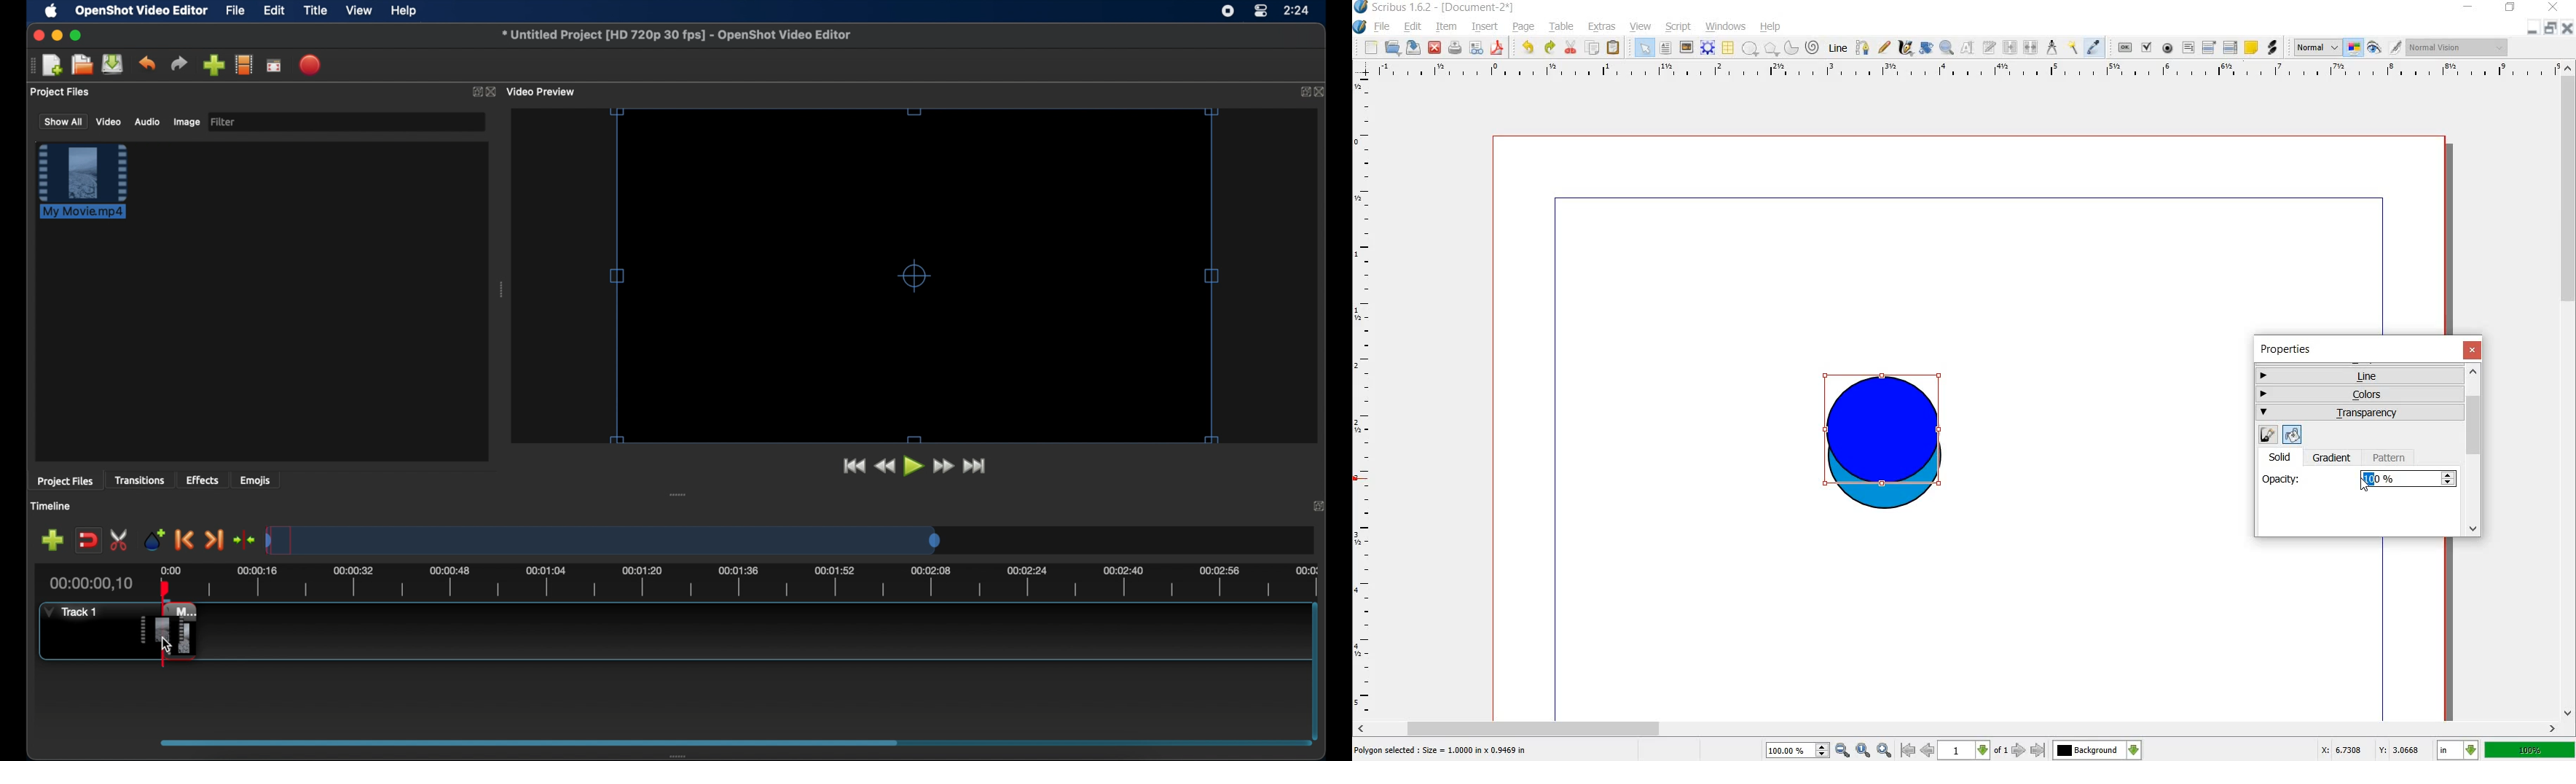  What do you see at coordinates (2253, 48) in the screenshot?
I see `text annotation` at bounding box center [2253, 48].